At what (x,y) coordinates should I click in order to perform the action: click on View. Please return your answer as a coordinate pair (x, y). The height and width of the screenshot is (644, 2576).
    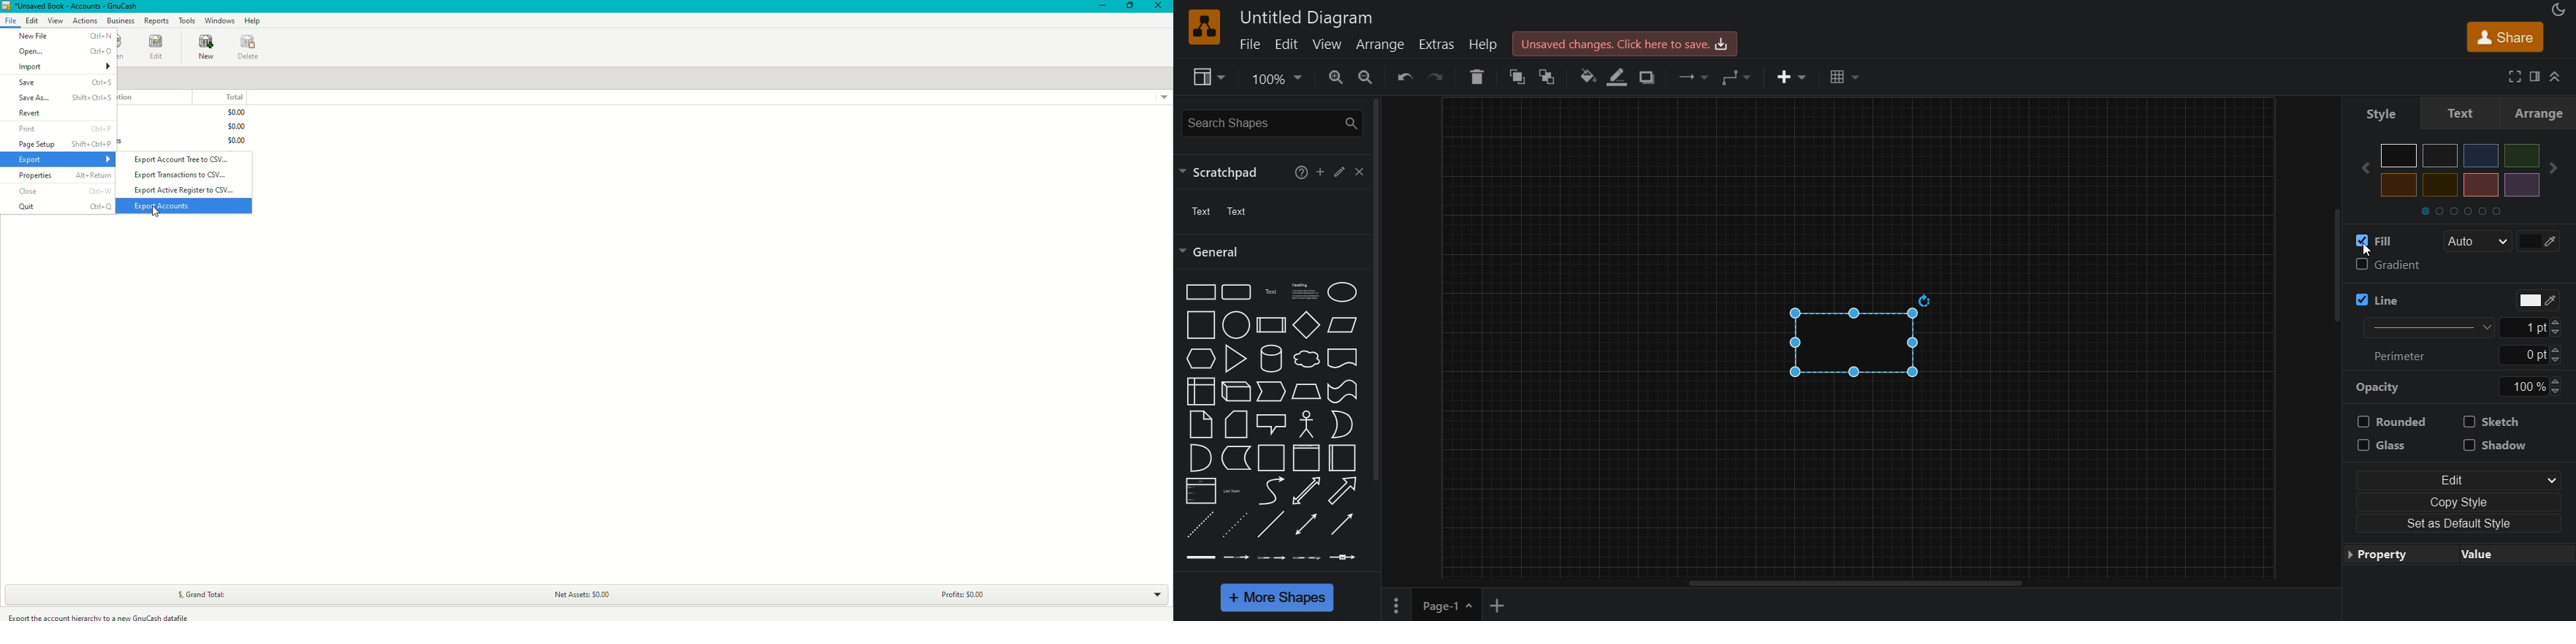
    Looking at the image, I should click on (54, 21).